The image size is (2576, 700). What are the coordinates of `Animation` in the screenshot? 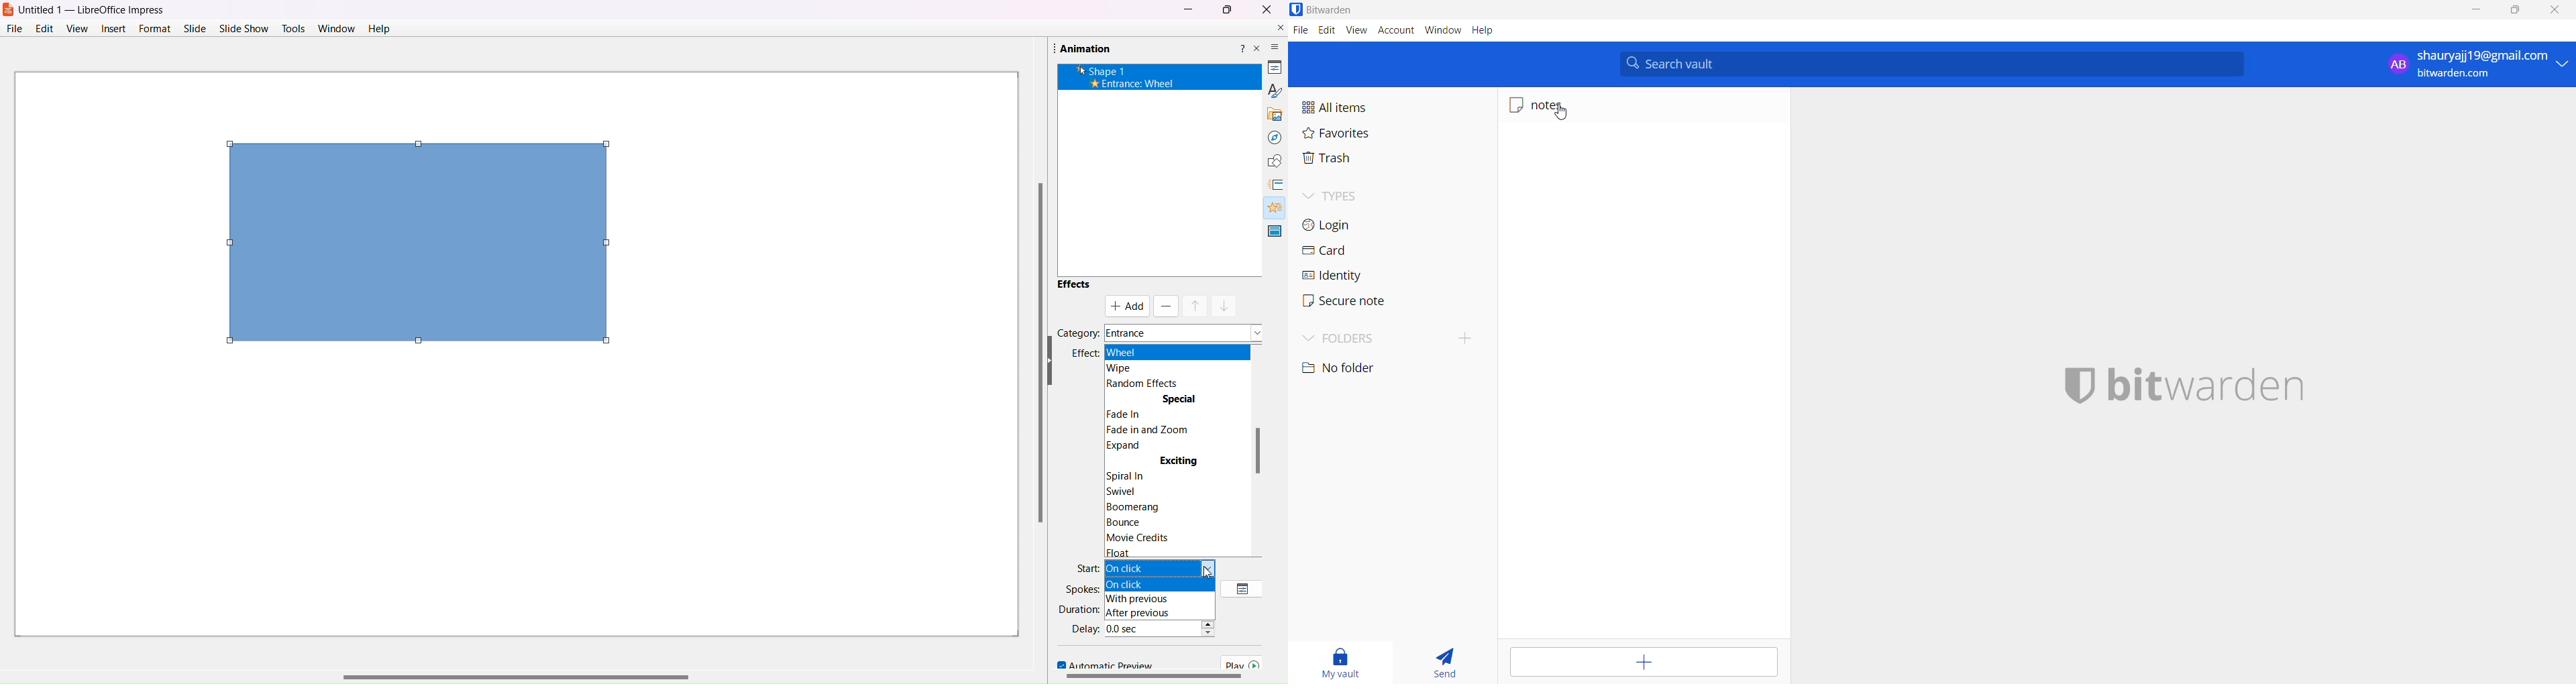 It's located at (1081, 48).